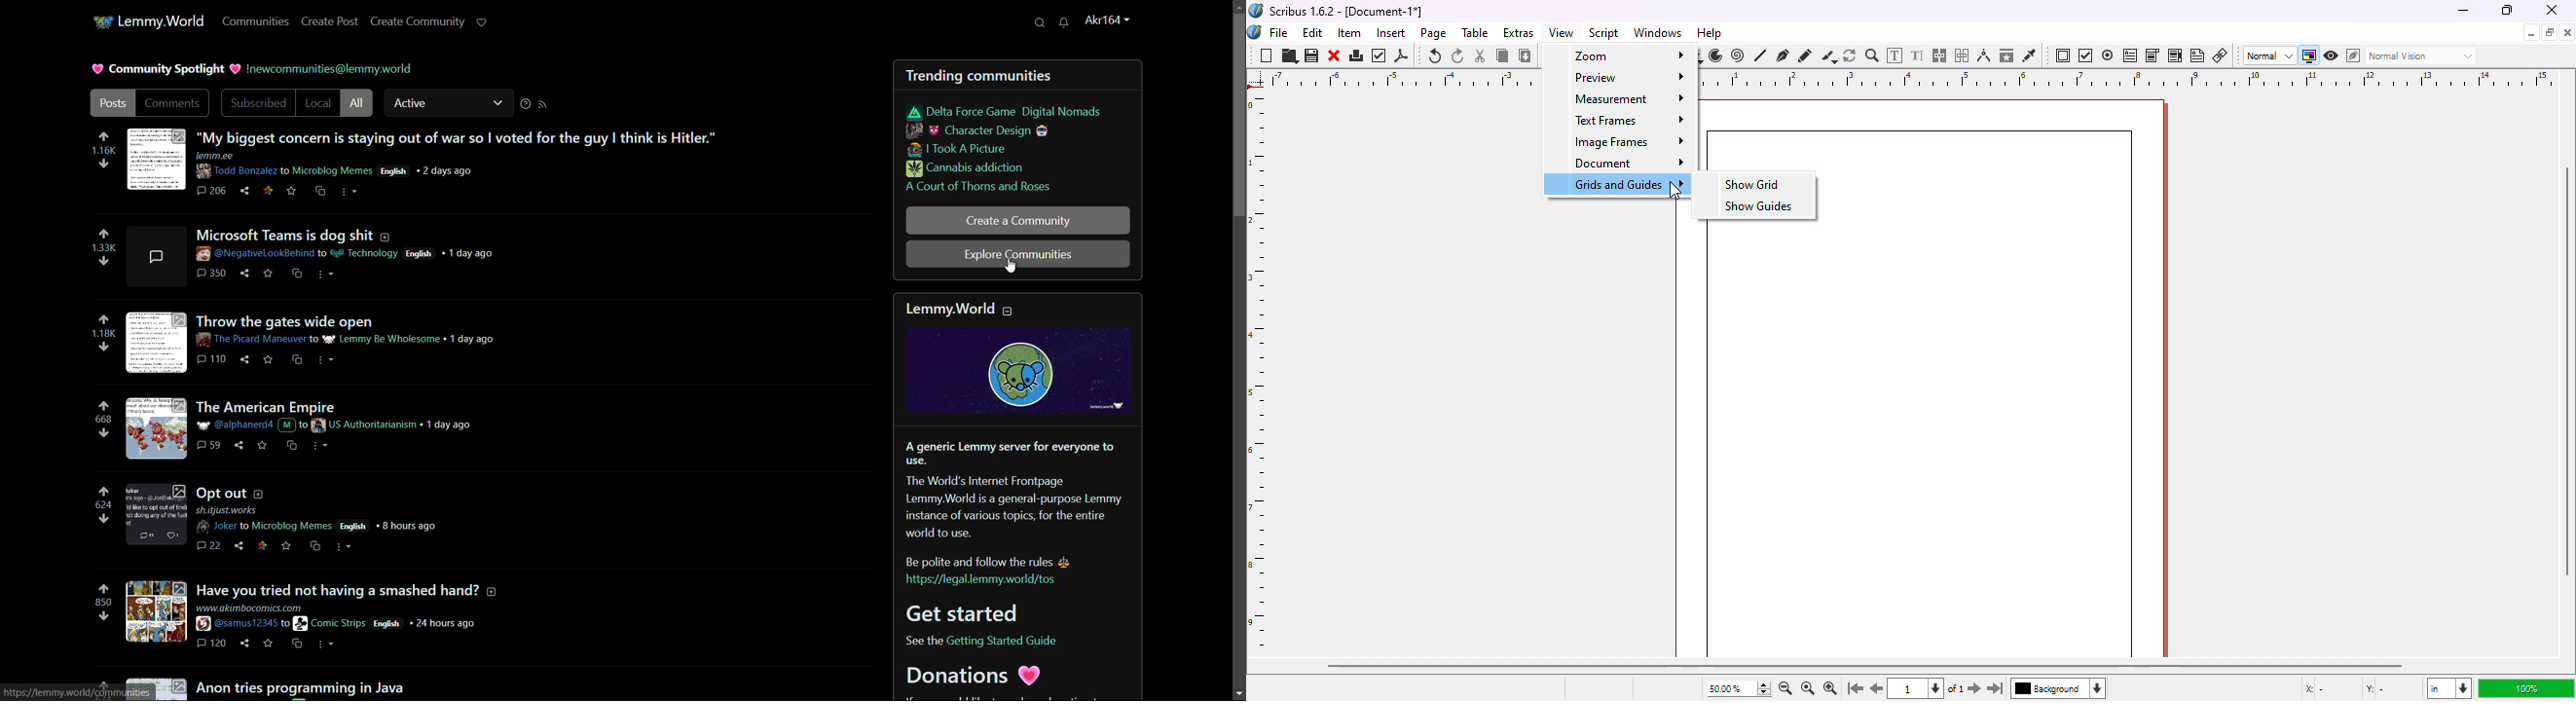  I want to click on arc, so click(1715, 55).